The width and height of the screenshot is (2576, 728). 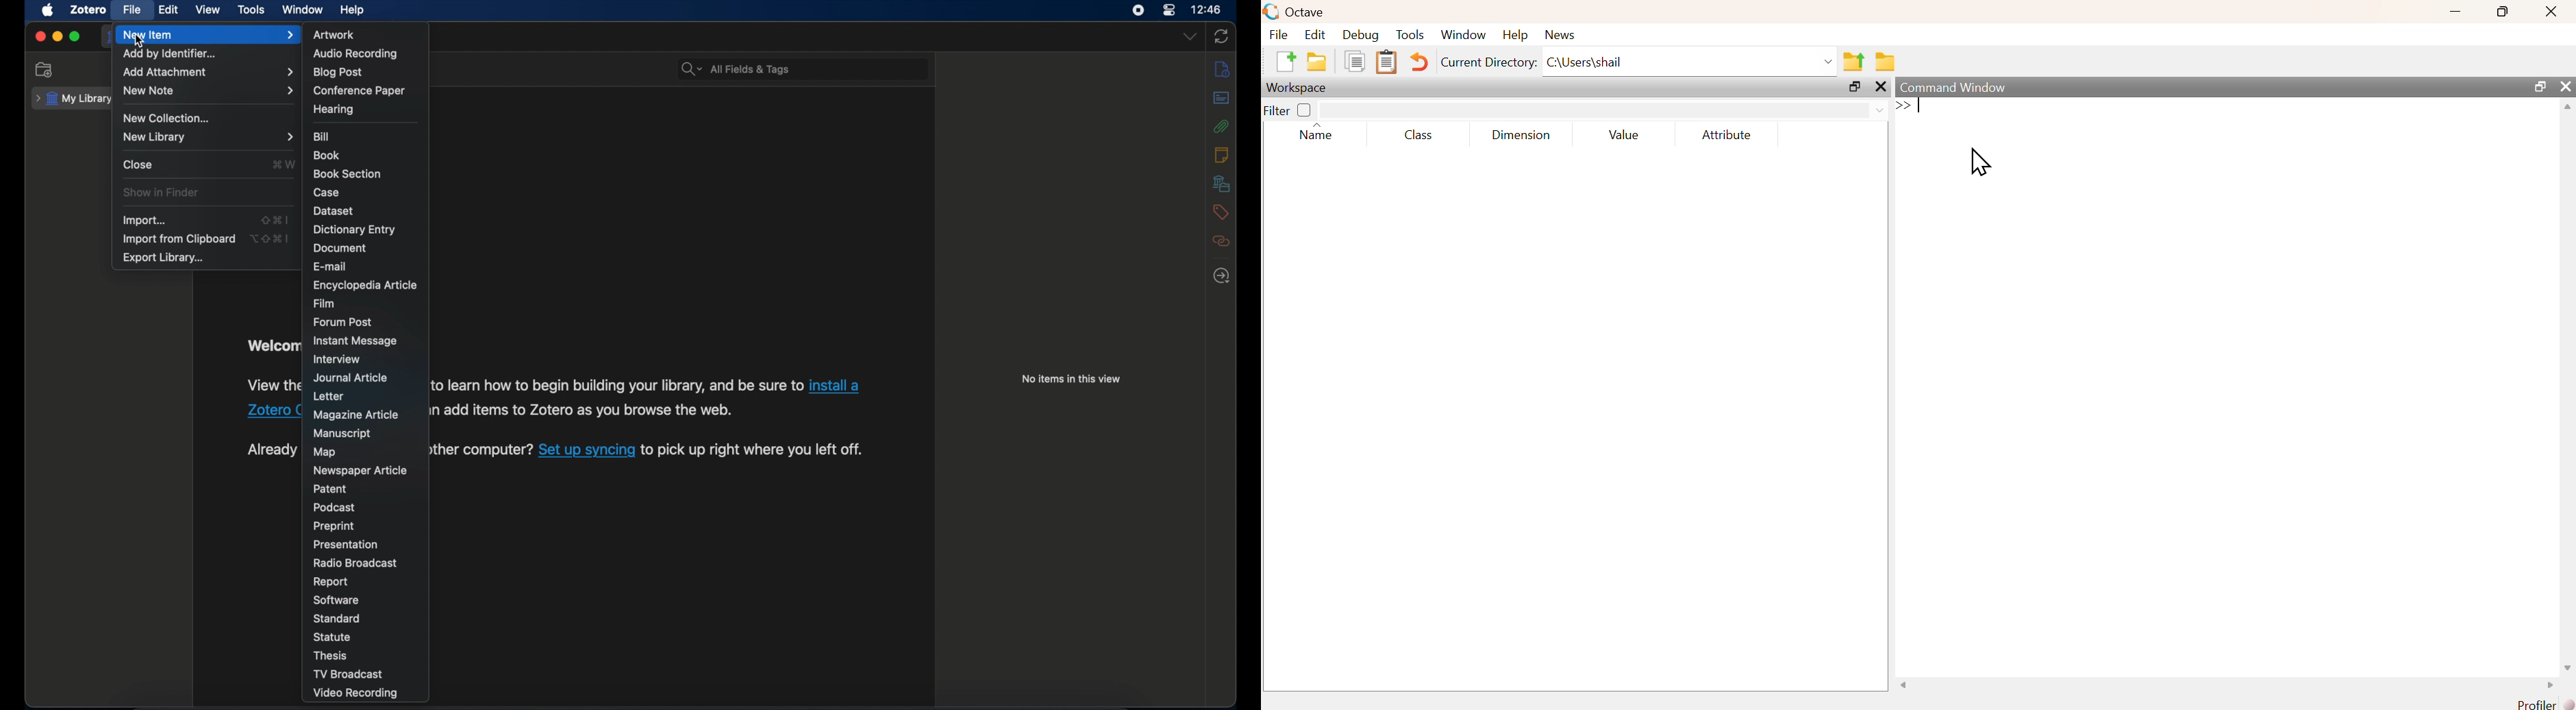 I want to click on scroll up, so click(x=2567, y=108).